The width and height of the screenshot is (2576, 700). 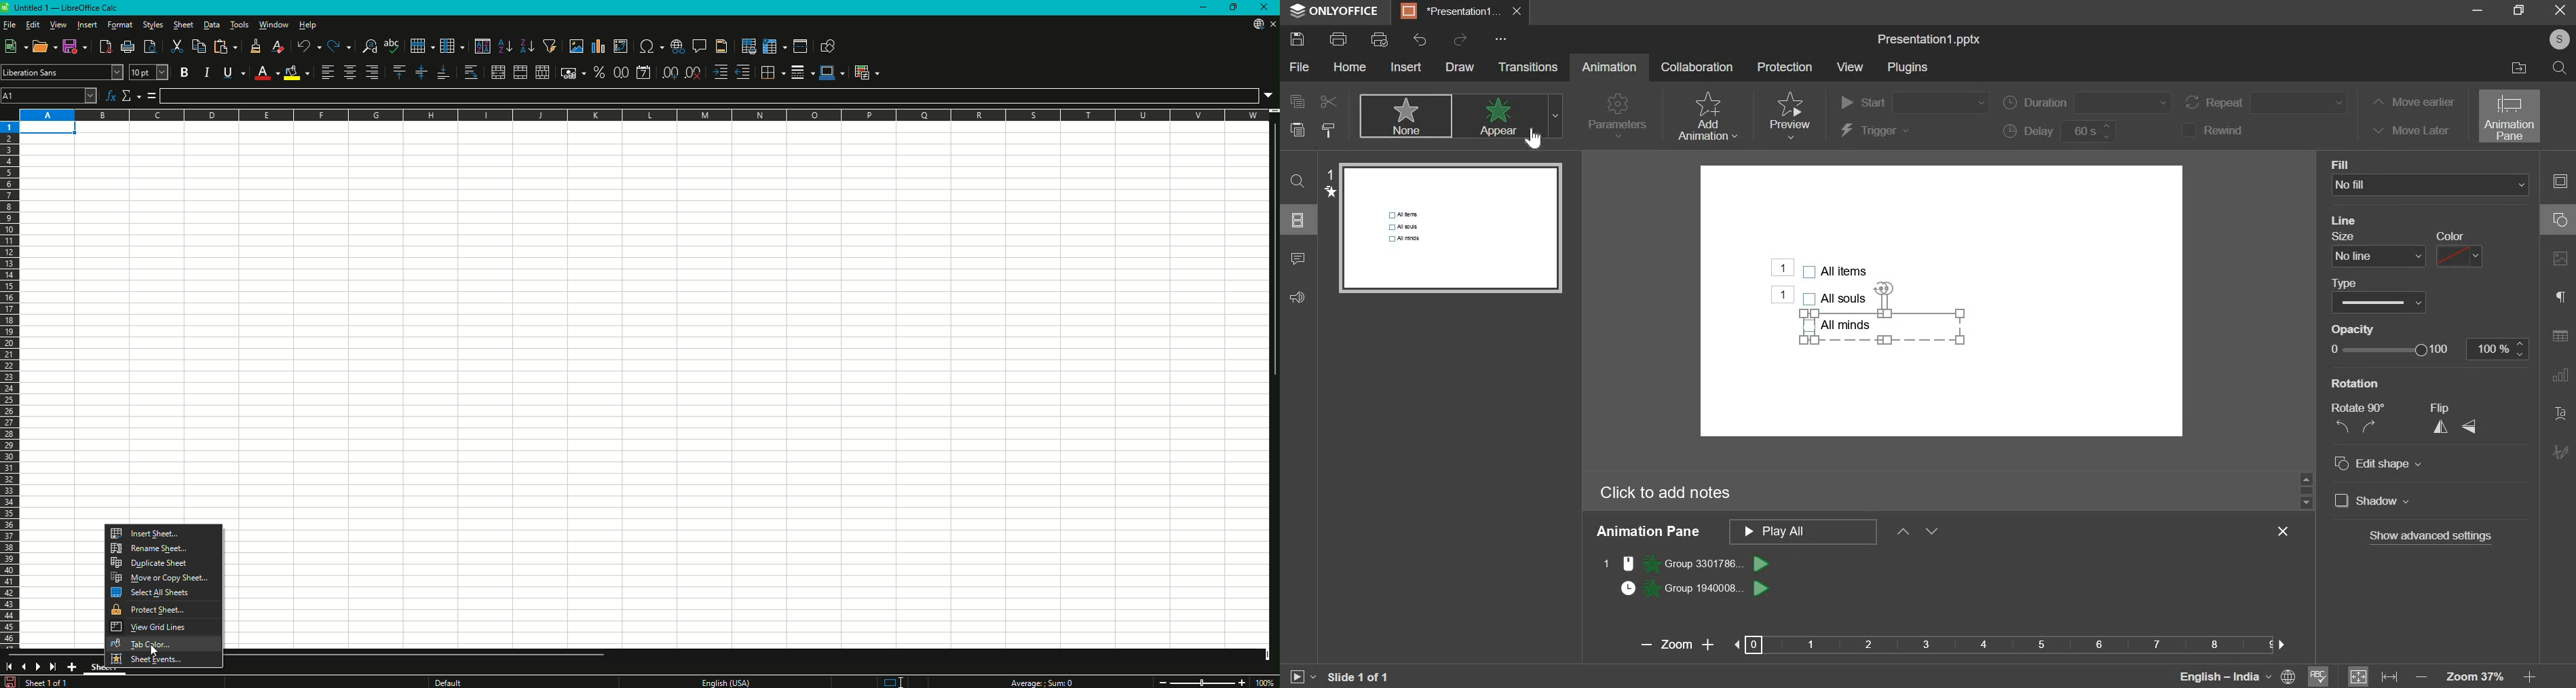 I want to click on search, so click(x=2559, y=67).